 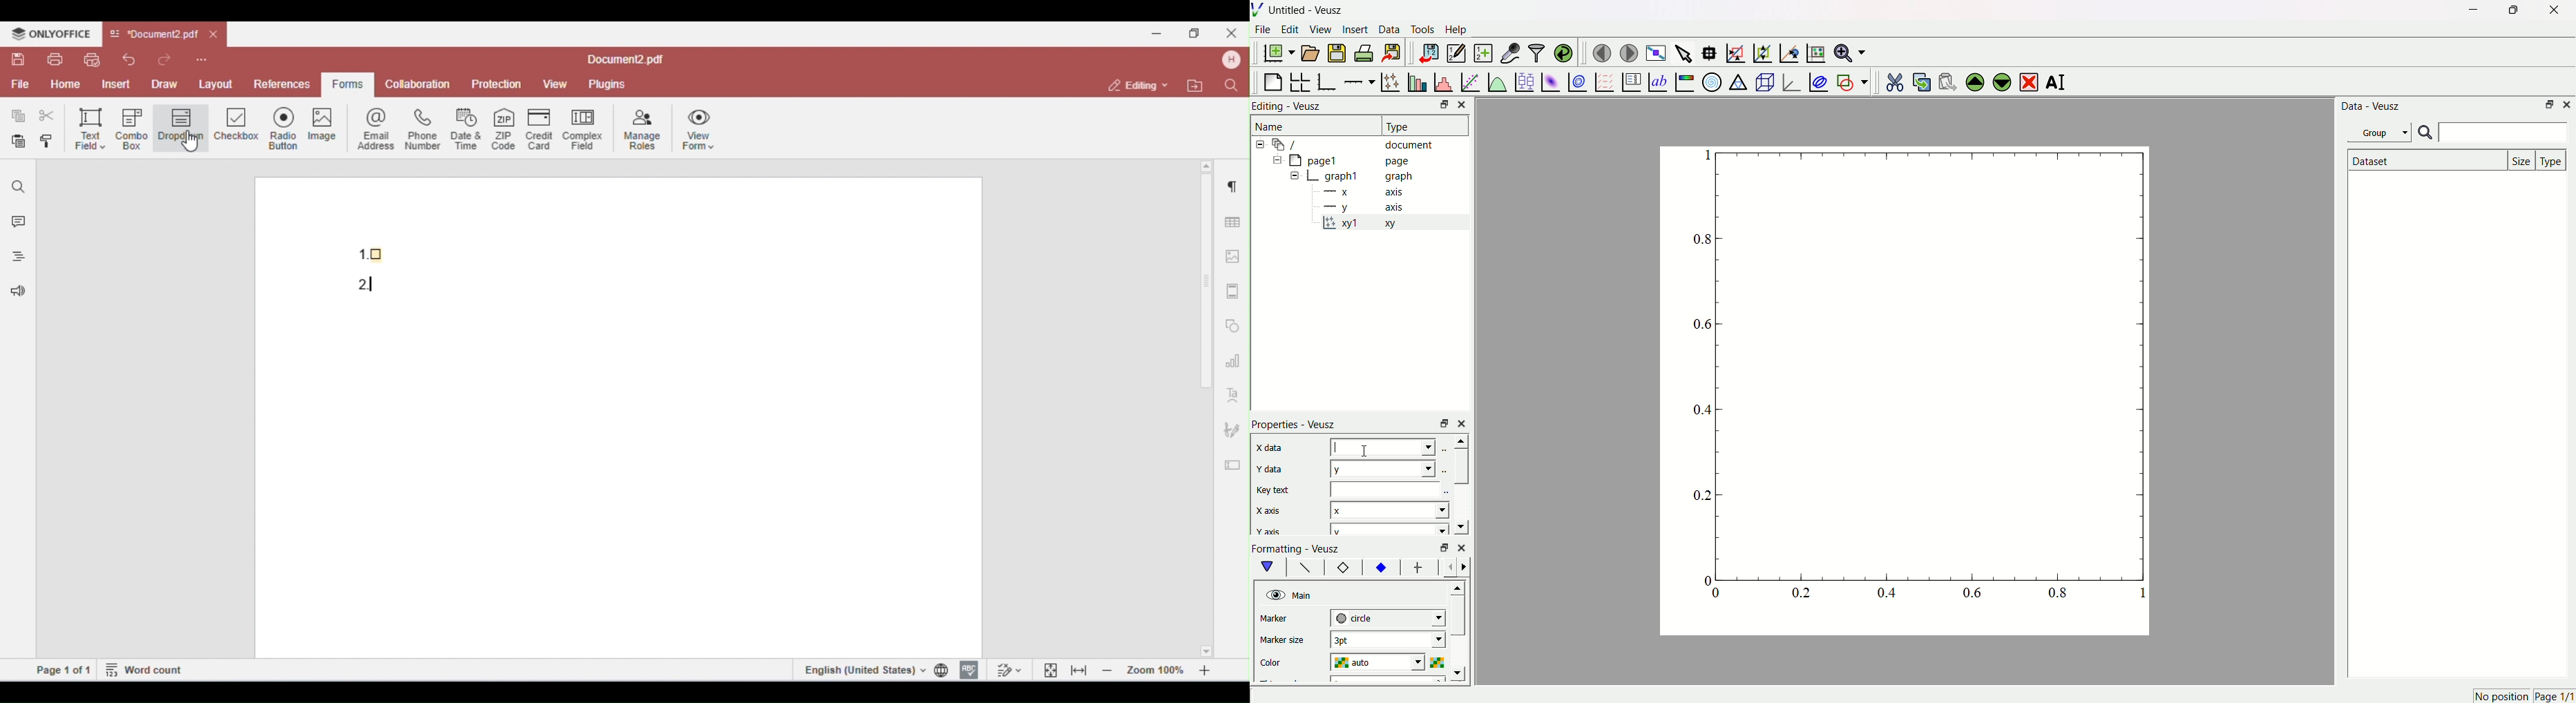 I want to click on minimise, so click(x=1441, y=548).